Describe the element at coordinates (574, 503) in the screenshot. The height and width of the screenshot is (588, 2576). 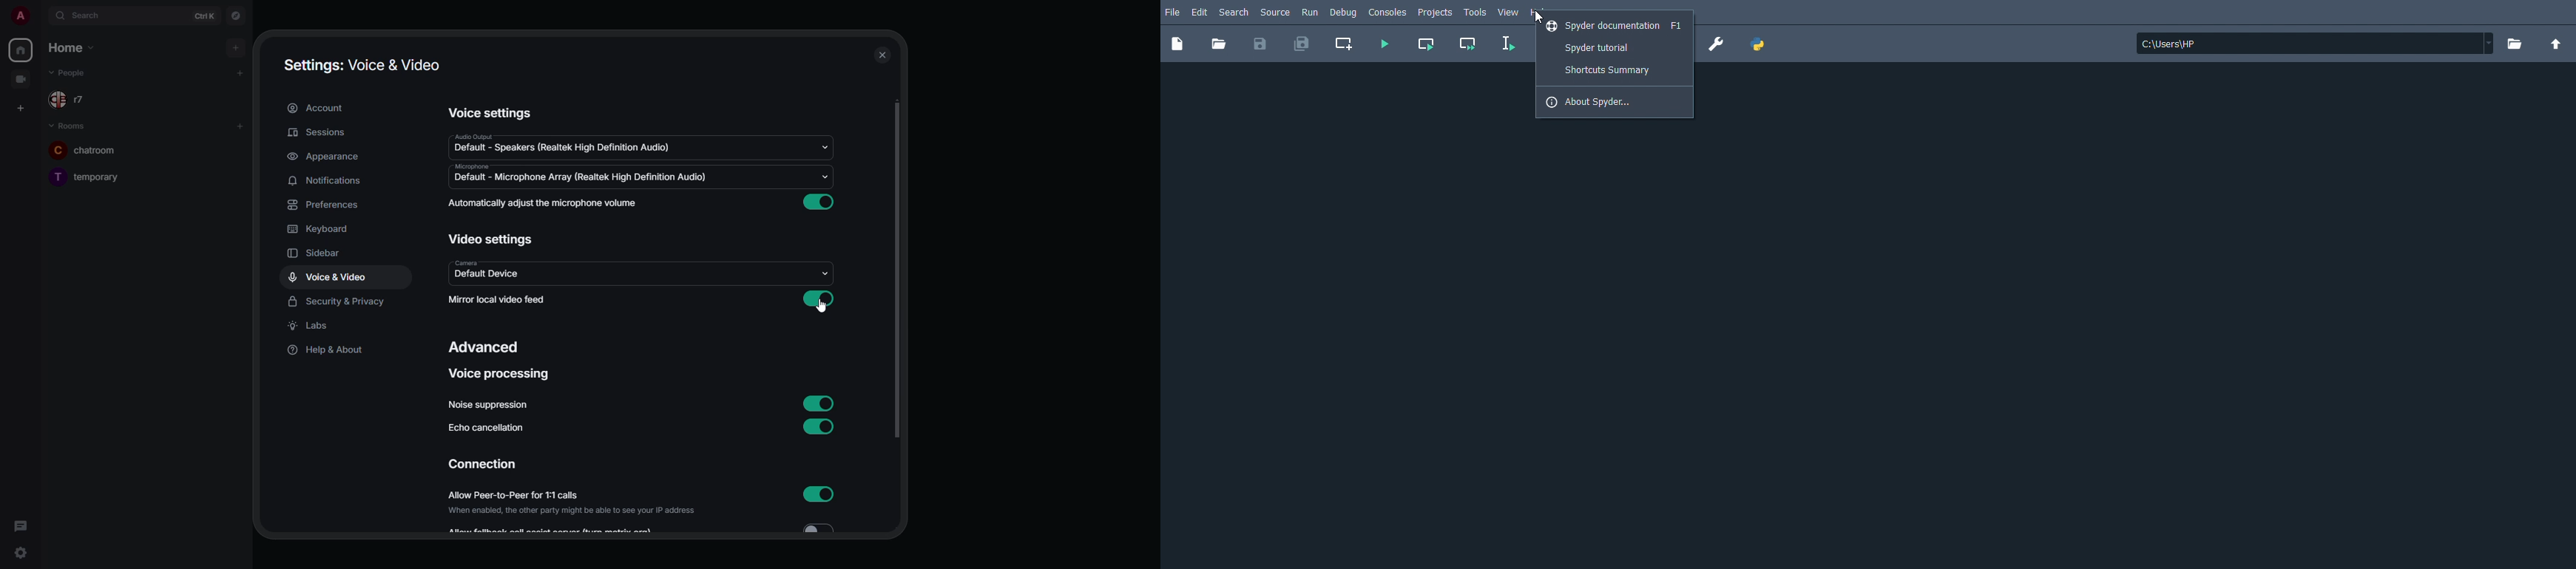
I see `allow peer-to-peer for 1:1 calls` at that location.